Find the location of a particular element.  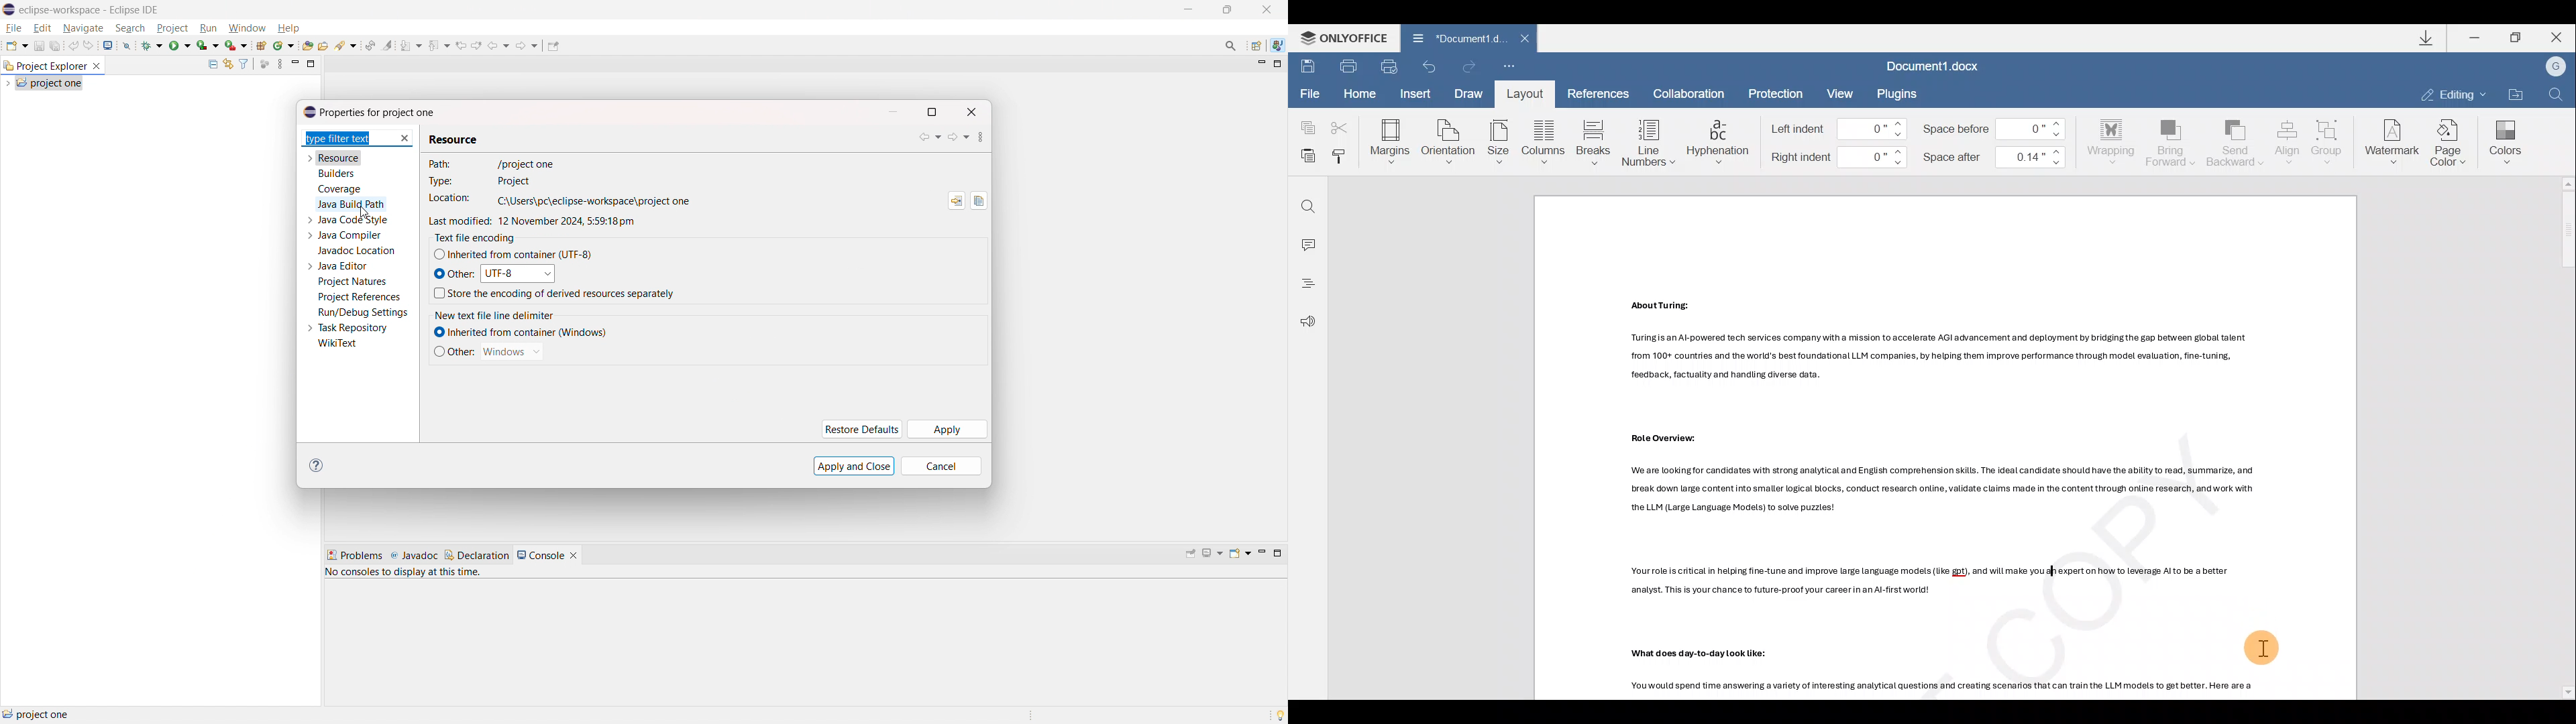

Save is located at coordinates (1305, 67).